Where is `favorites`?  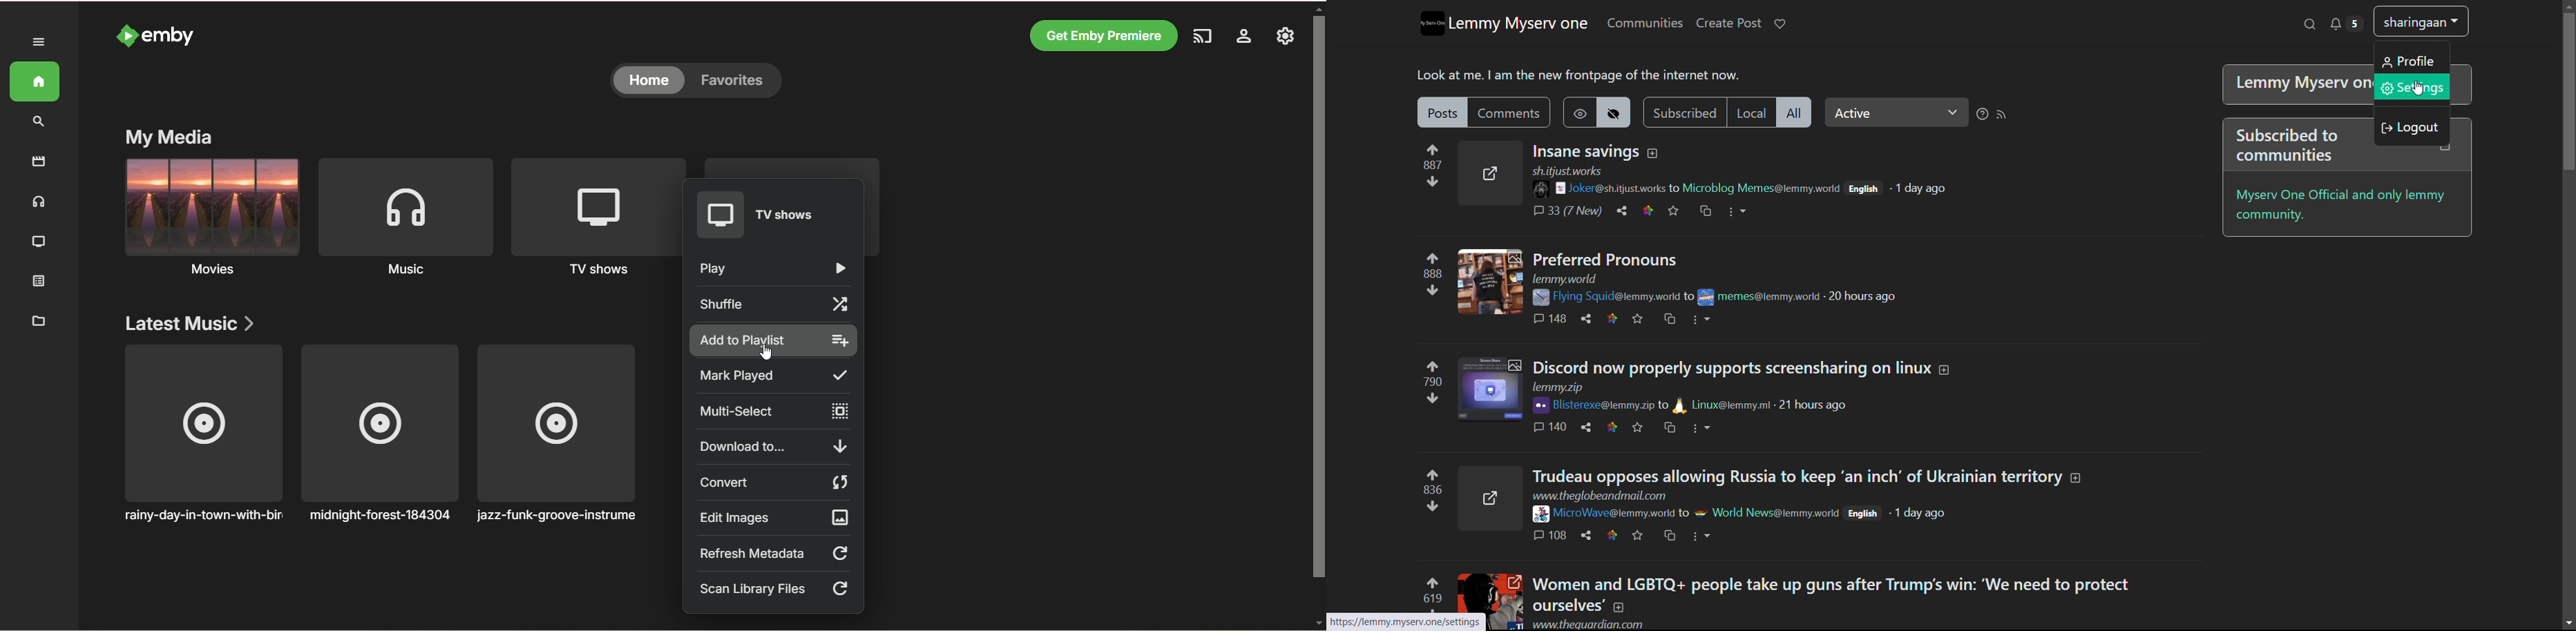
favorites is located at coordinates (737, 81).